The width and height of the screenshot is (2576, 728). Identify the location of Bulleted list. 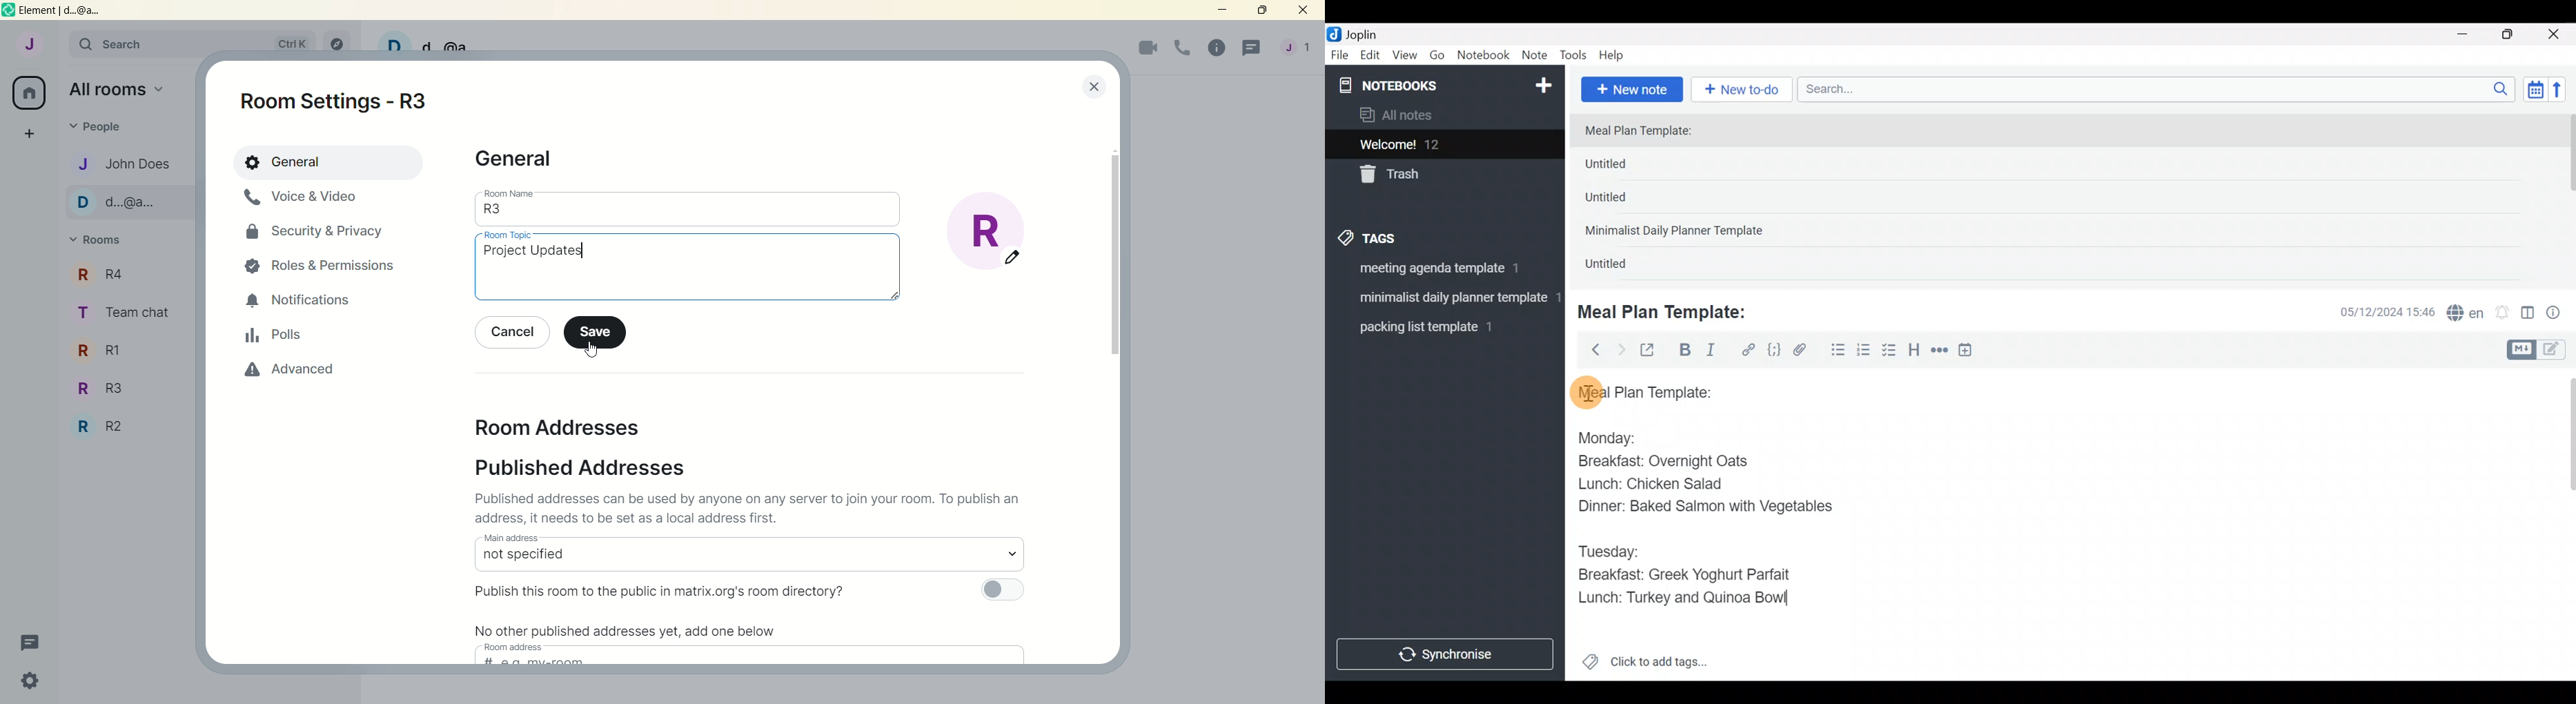
(1835, 351).